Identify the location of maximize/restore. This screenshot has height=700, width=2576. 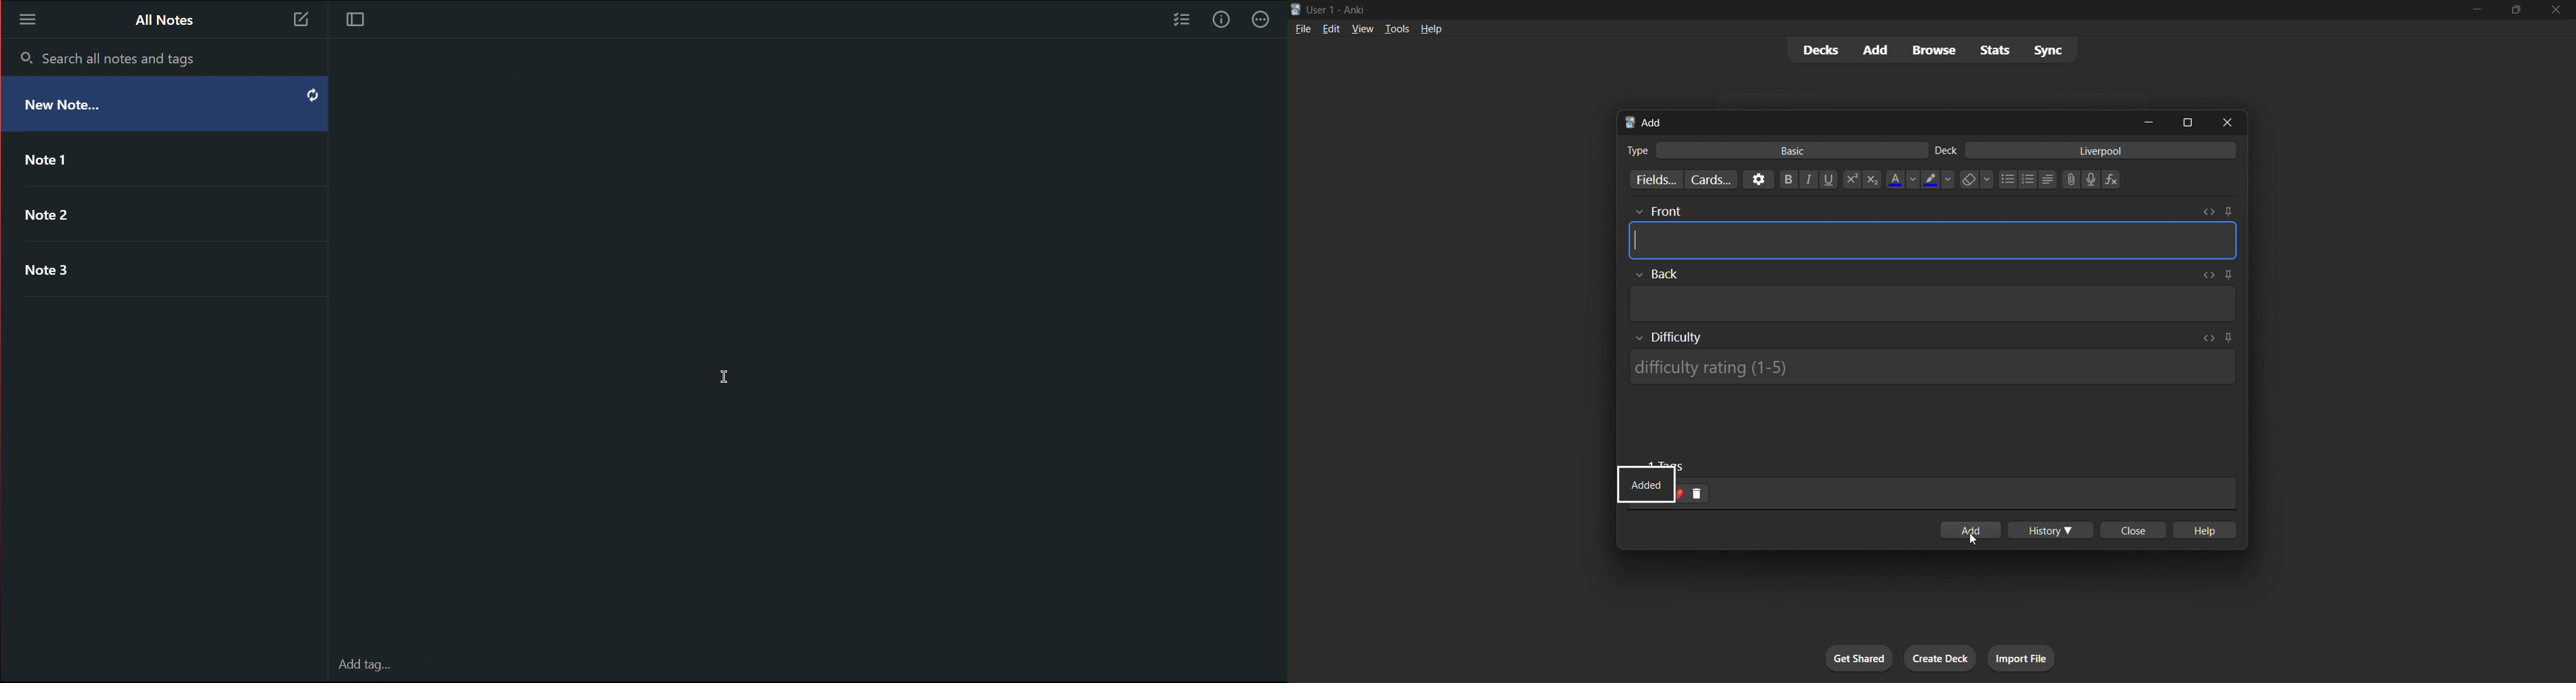
(2517, 10).